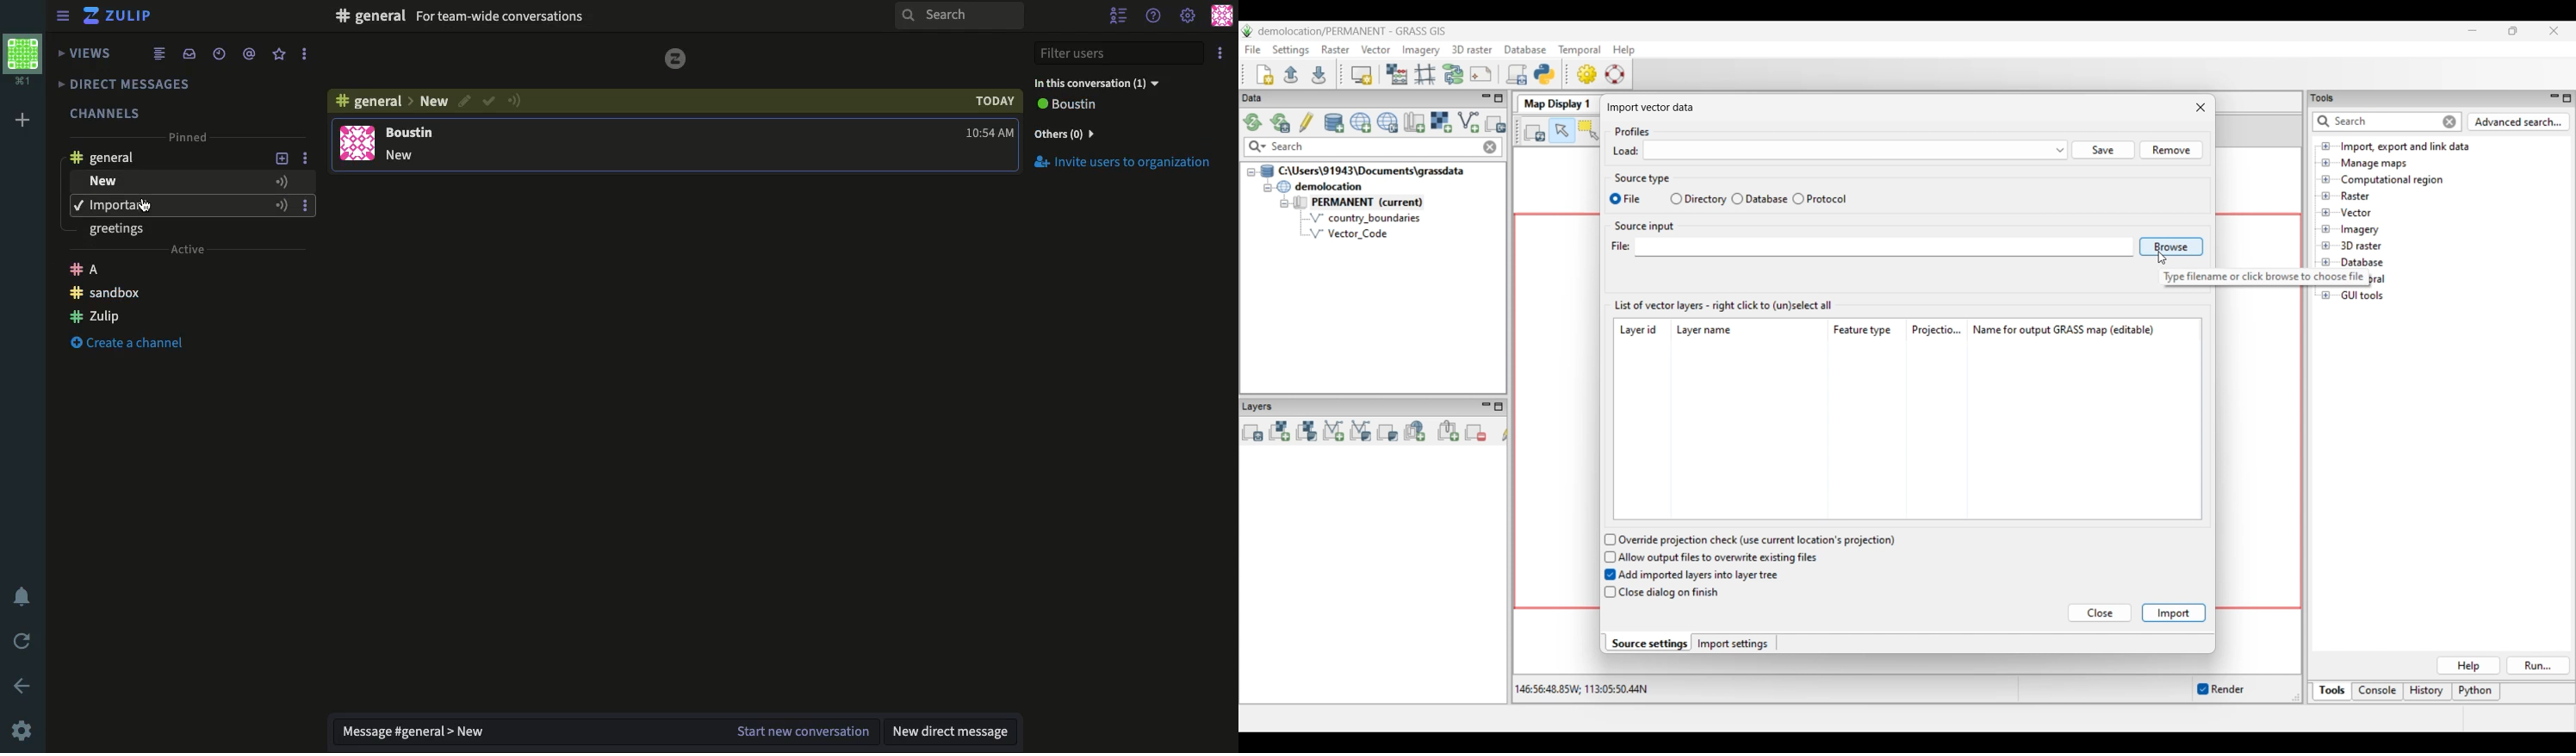 This screenshot has width=2576, height=756. I want to click on Profile, so click(1220, 17).